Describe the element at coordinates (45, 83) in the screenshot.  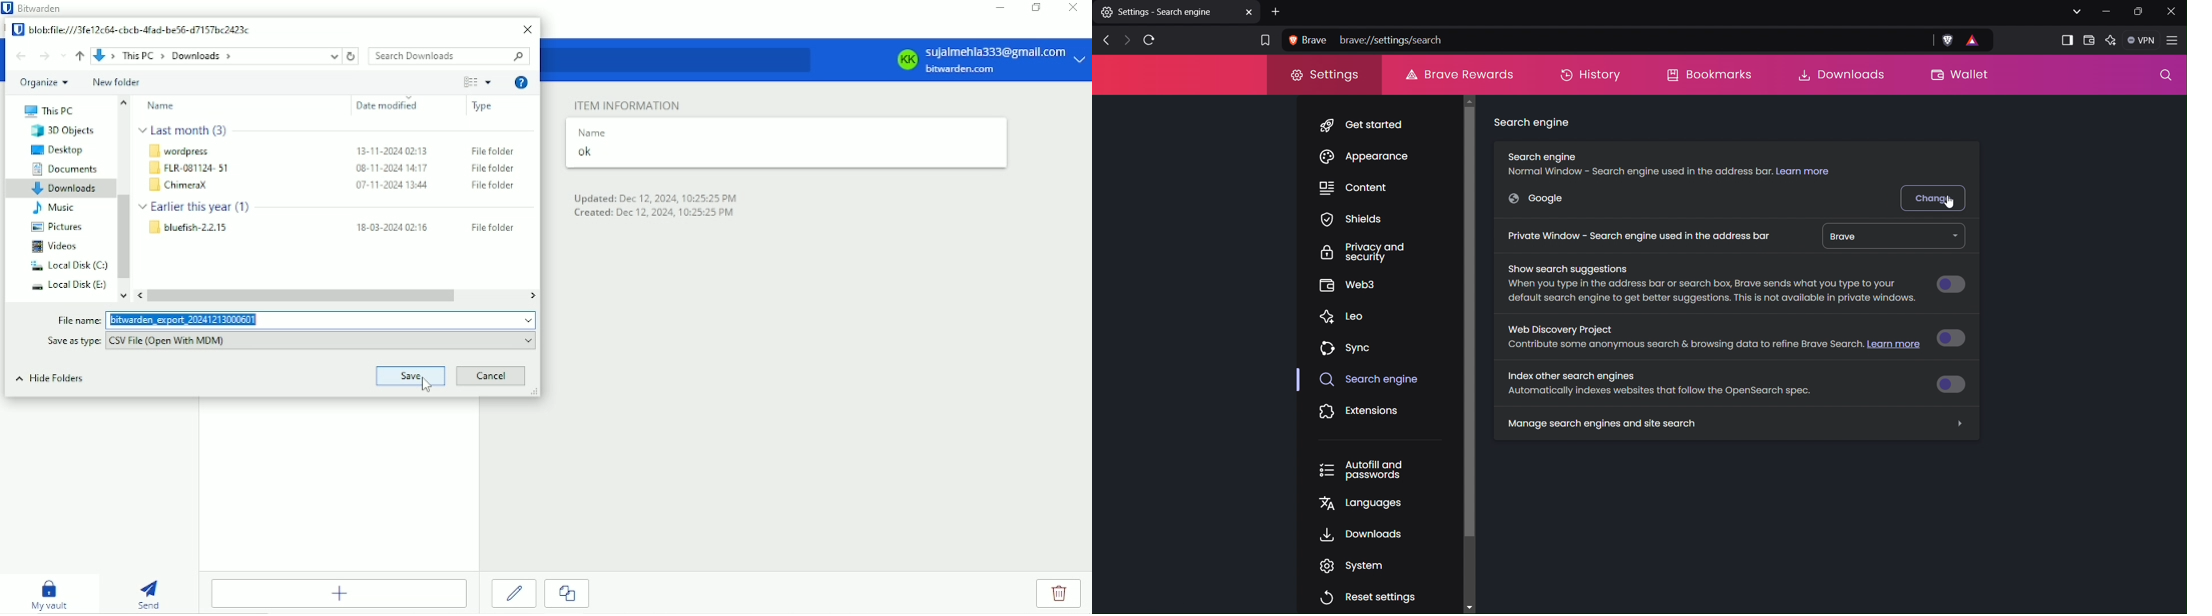
I see `Organize` at that location.